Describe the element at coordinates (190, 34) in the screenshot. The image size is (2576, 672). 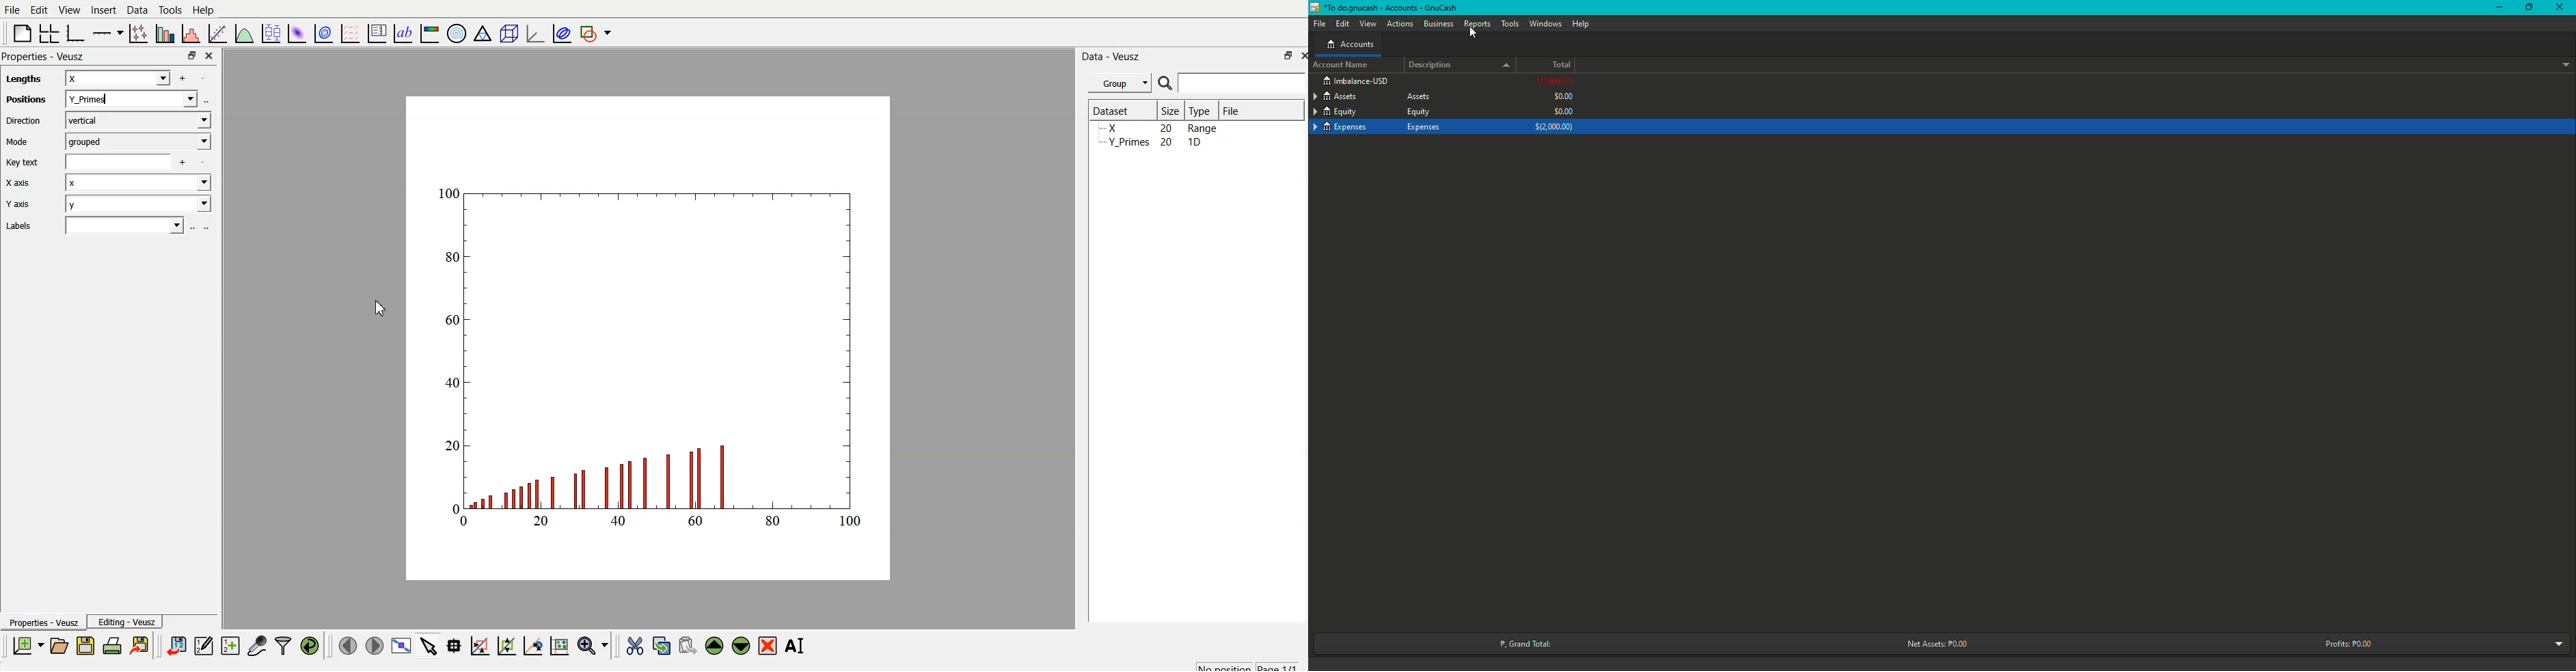
I see `histogram of dataset` at that location.